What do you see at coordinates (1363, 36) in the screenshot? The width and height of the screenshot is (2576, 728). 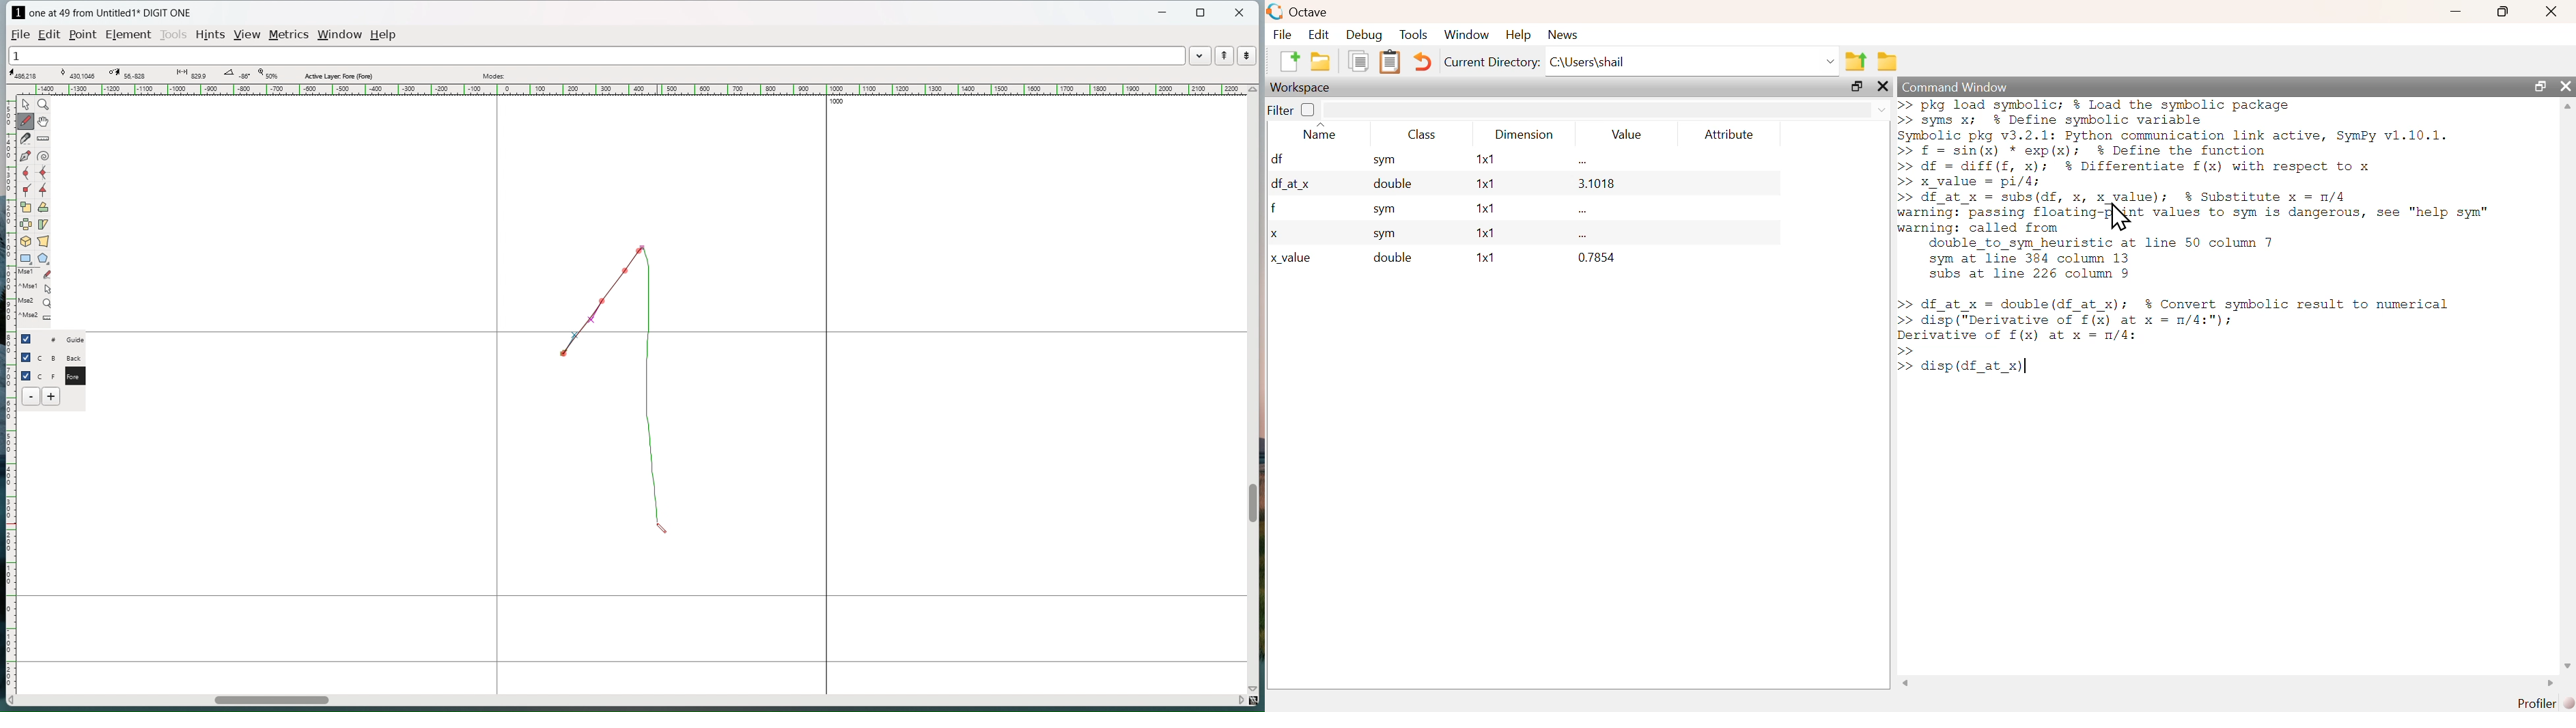 I see `Debug` at bounding box center [1363, 36].